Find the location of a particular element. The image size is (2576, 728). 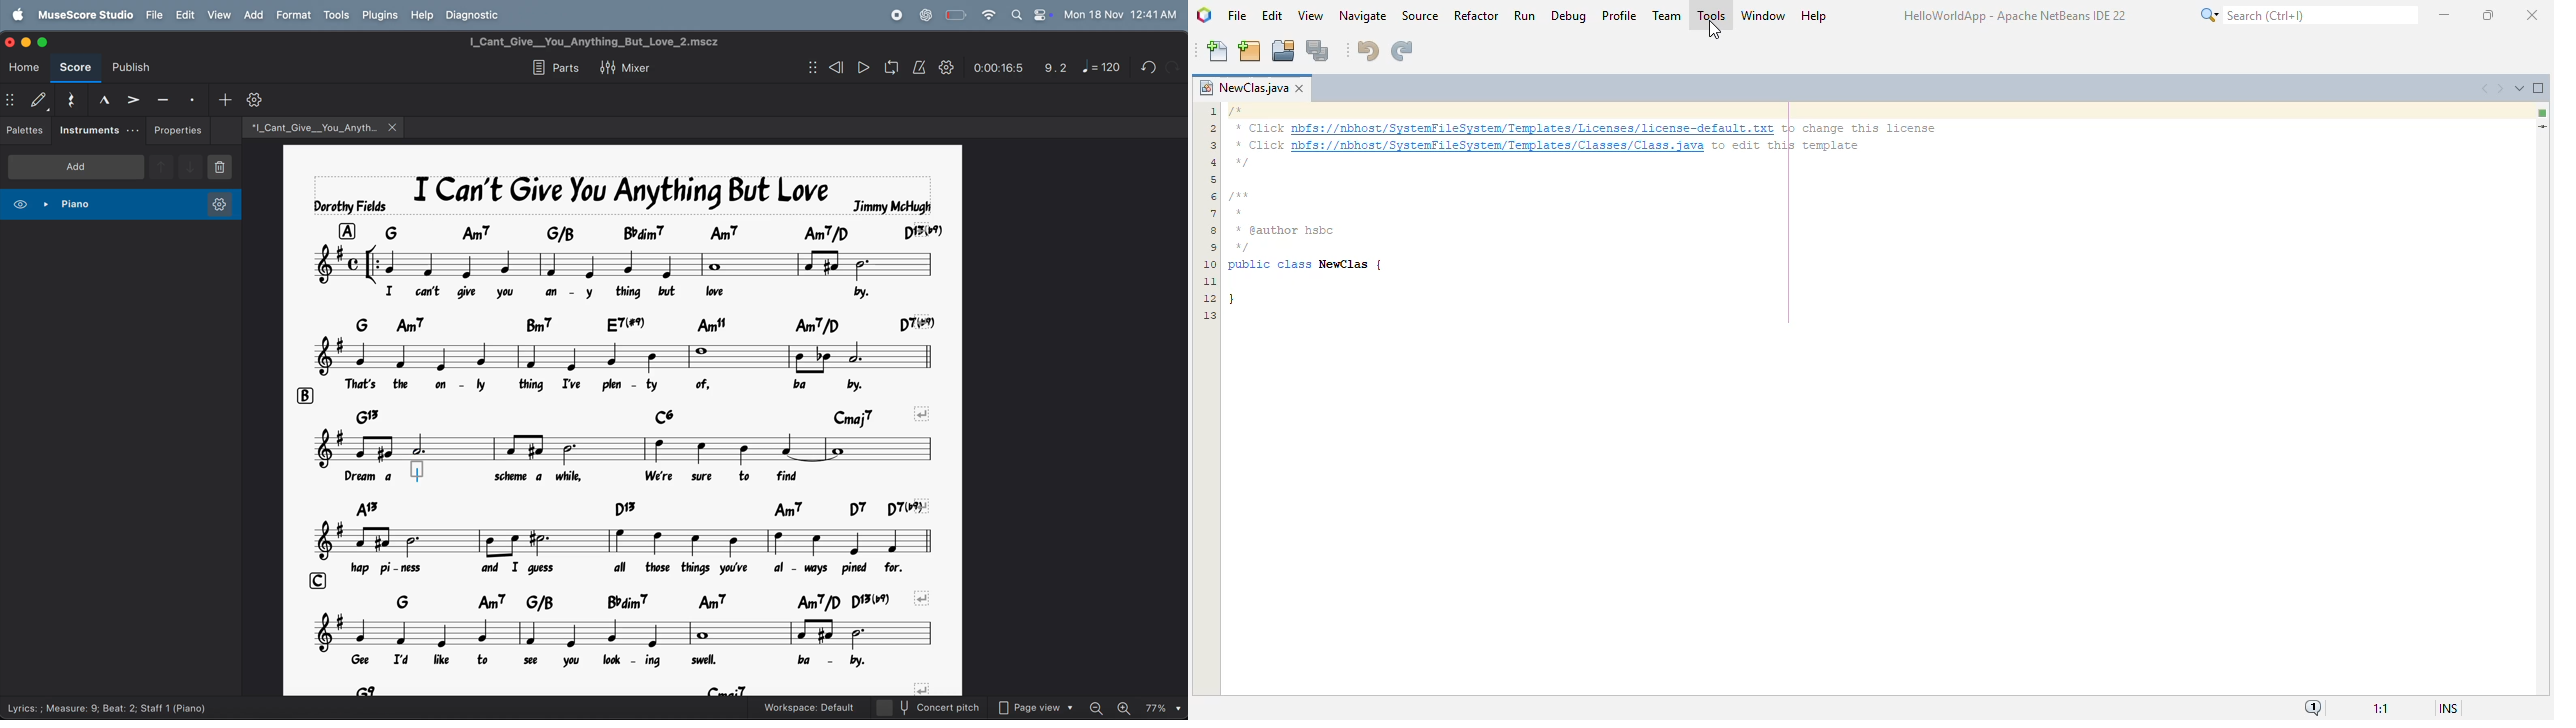

view is located at coordinates (19, 203).